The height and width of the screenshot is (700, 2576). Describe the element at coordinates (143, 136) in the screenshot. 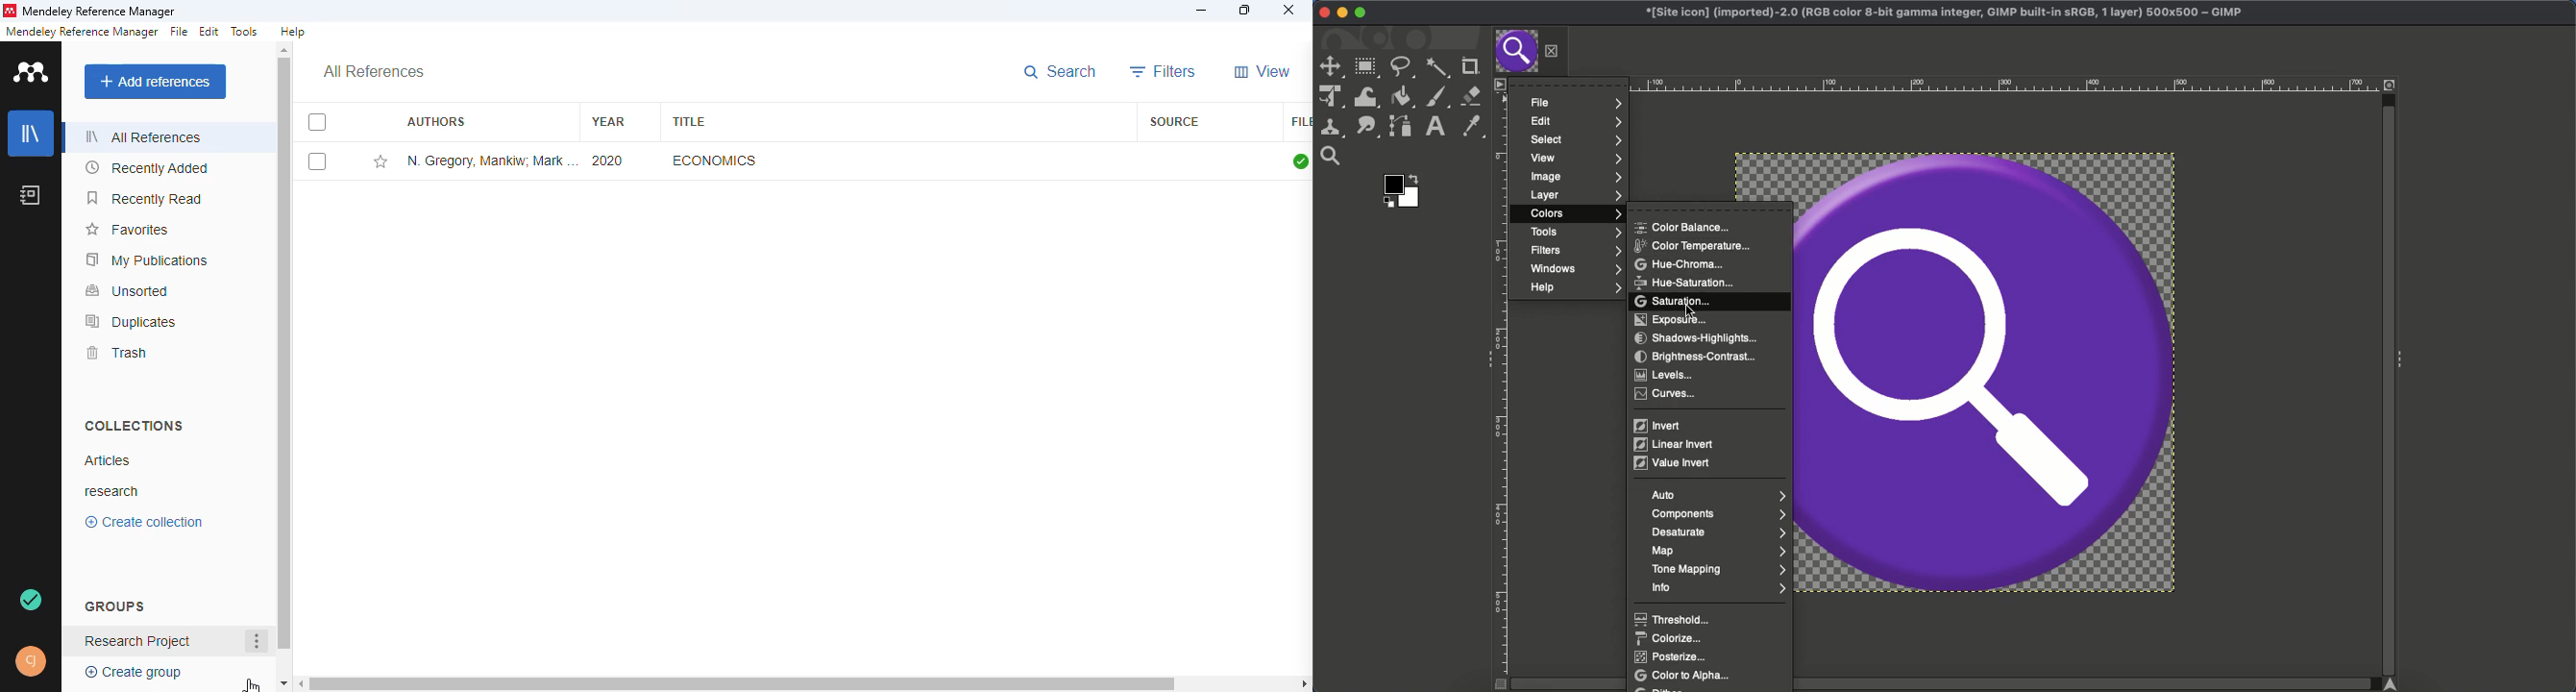

I see `all references` at that location.